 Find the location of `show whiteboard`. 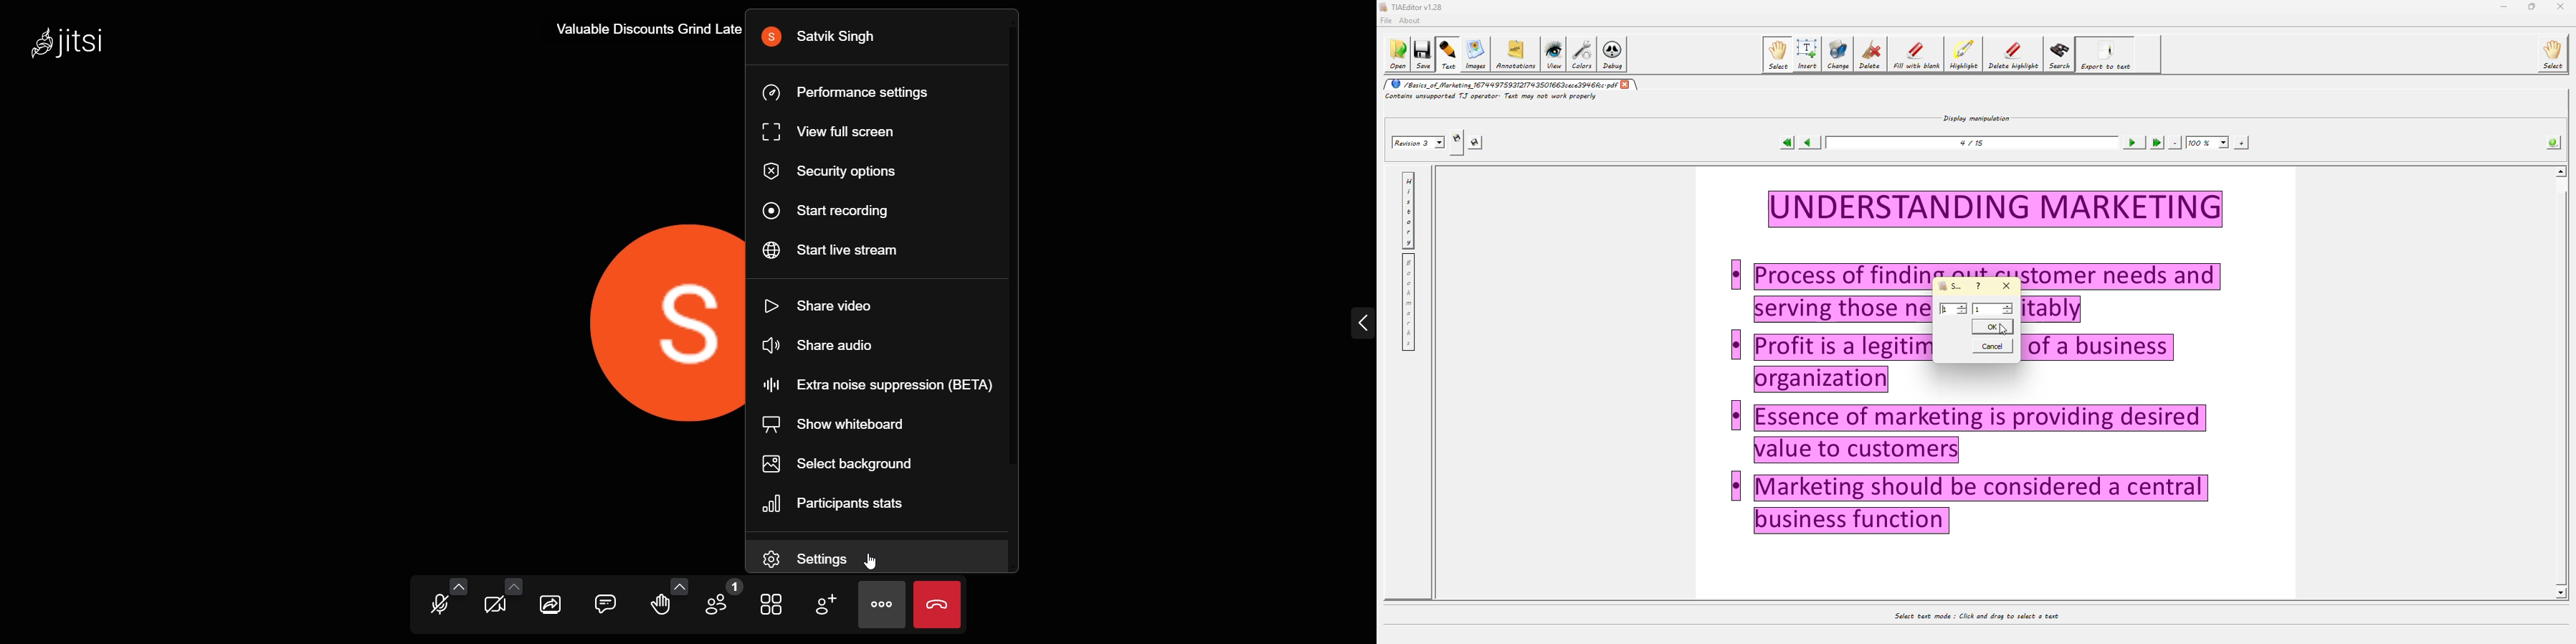

show whiteboard is located at coordinates (830, 425).